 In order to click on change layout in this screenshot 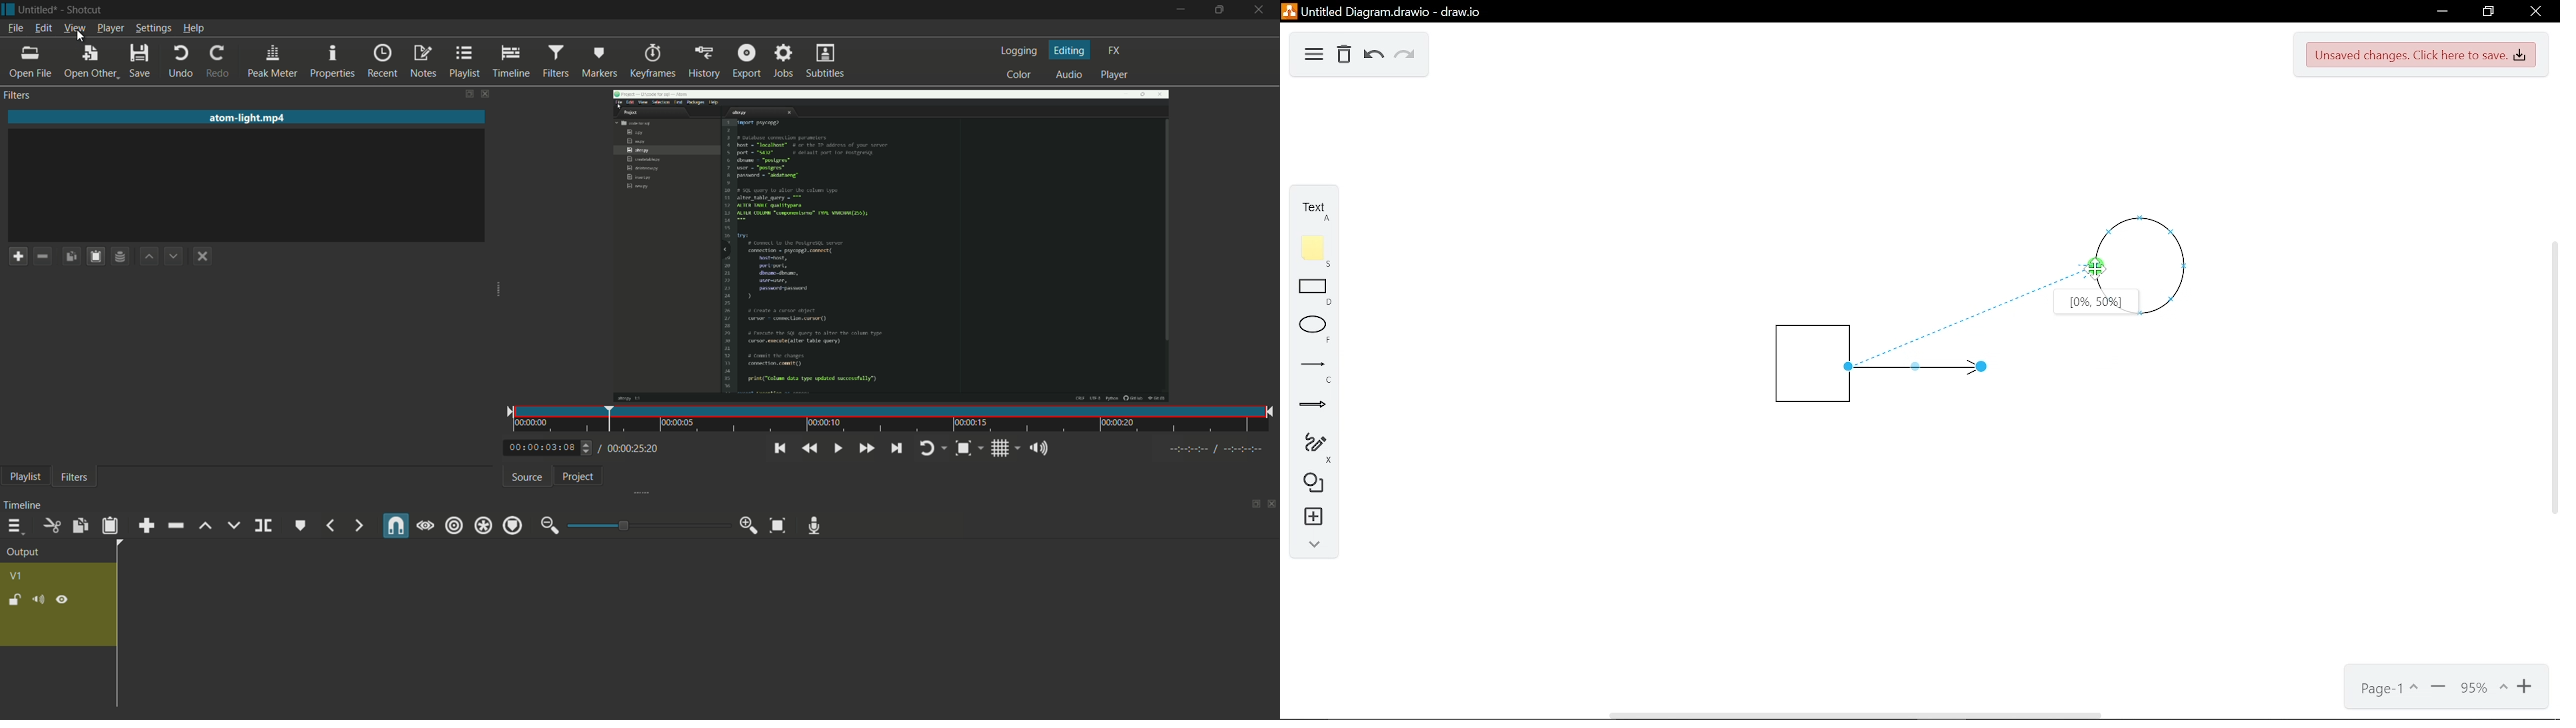, I will do `click(1254, 503)`.